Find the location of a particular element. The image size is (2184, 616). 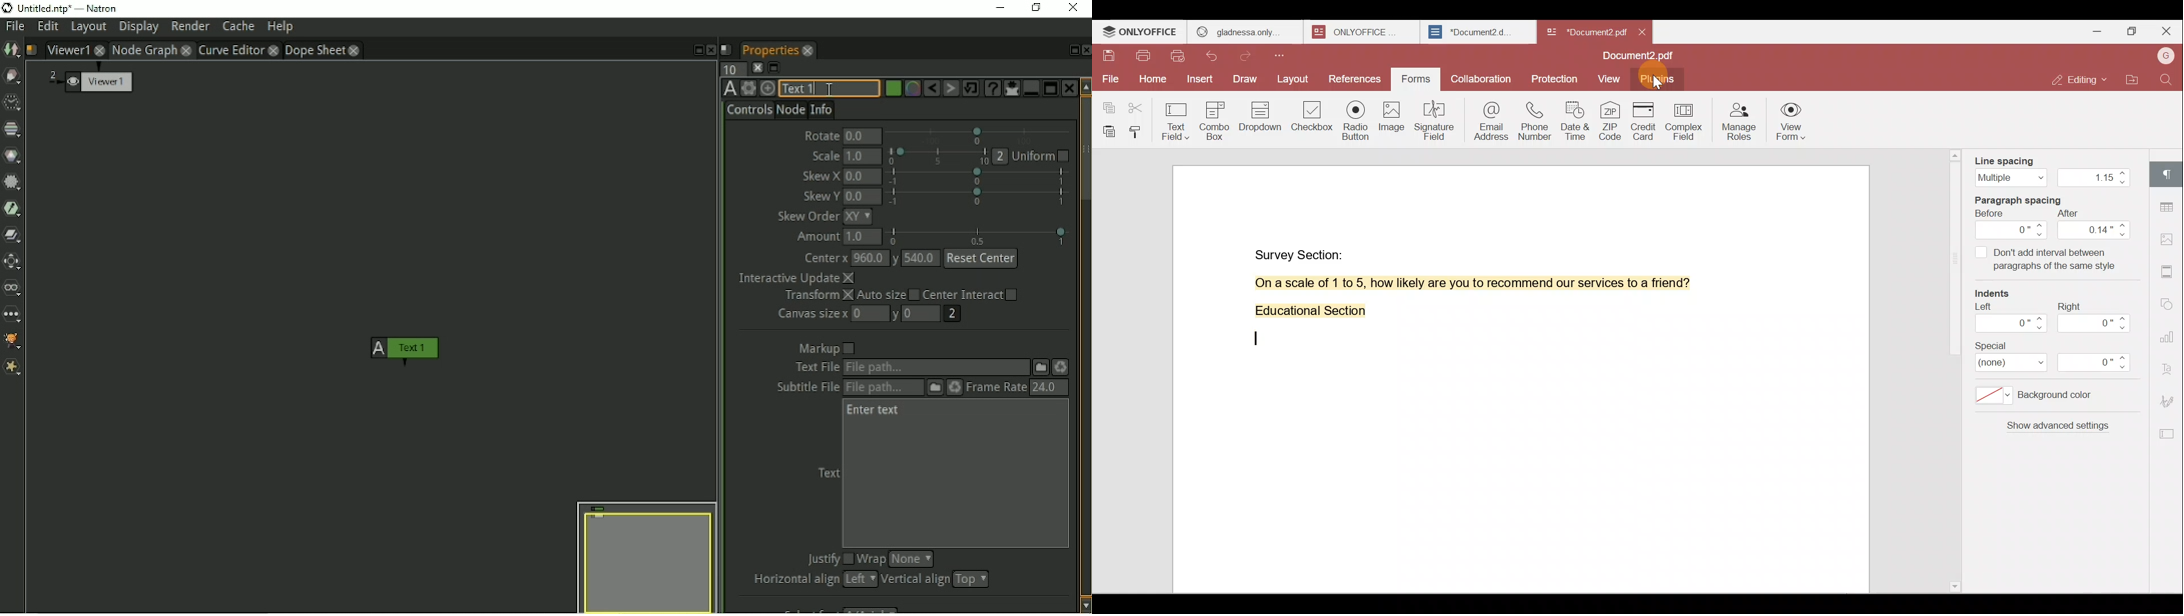

Copy is located at coordinates (1108, 103).